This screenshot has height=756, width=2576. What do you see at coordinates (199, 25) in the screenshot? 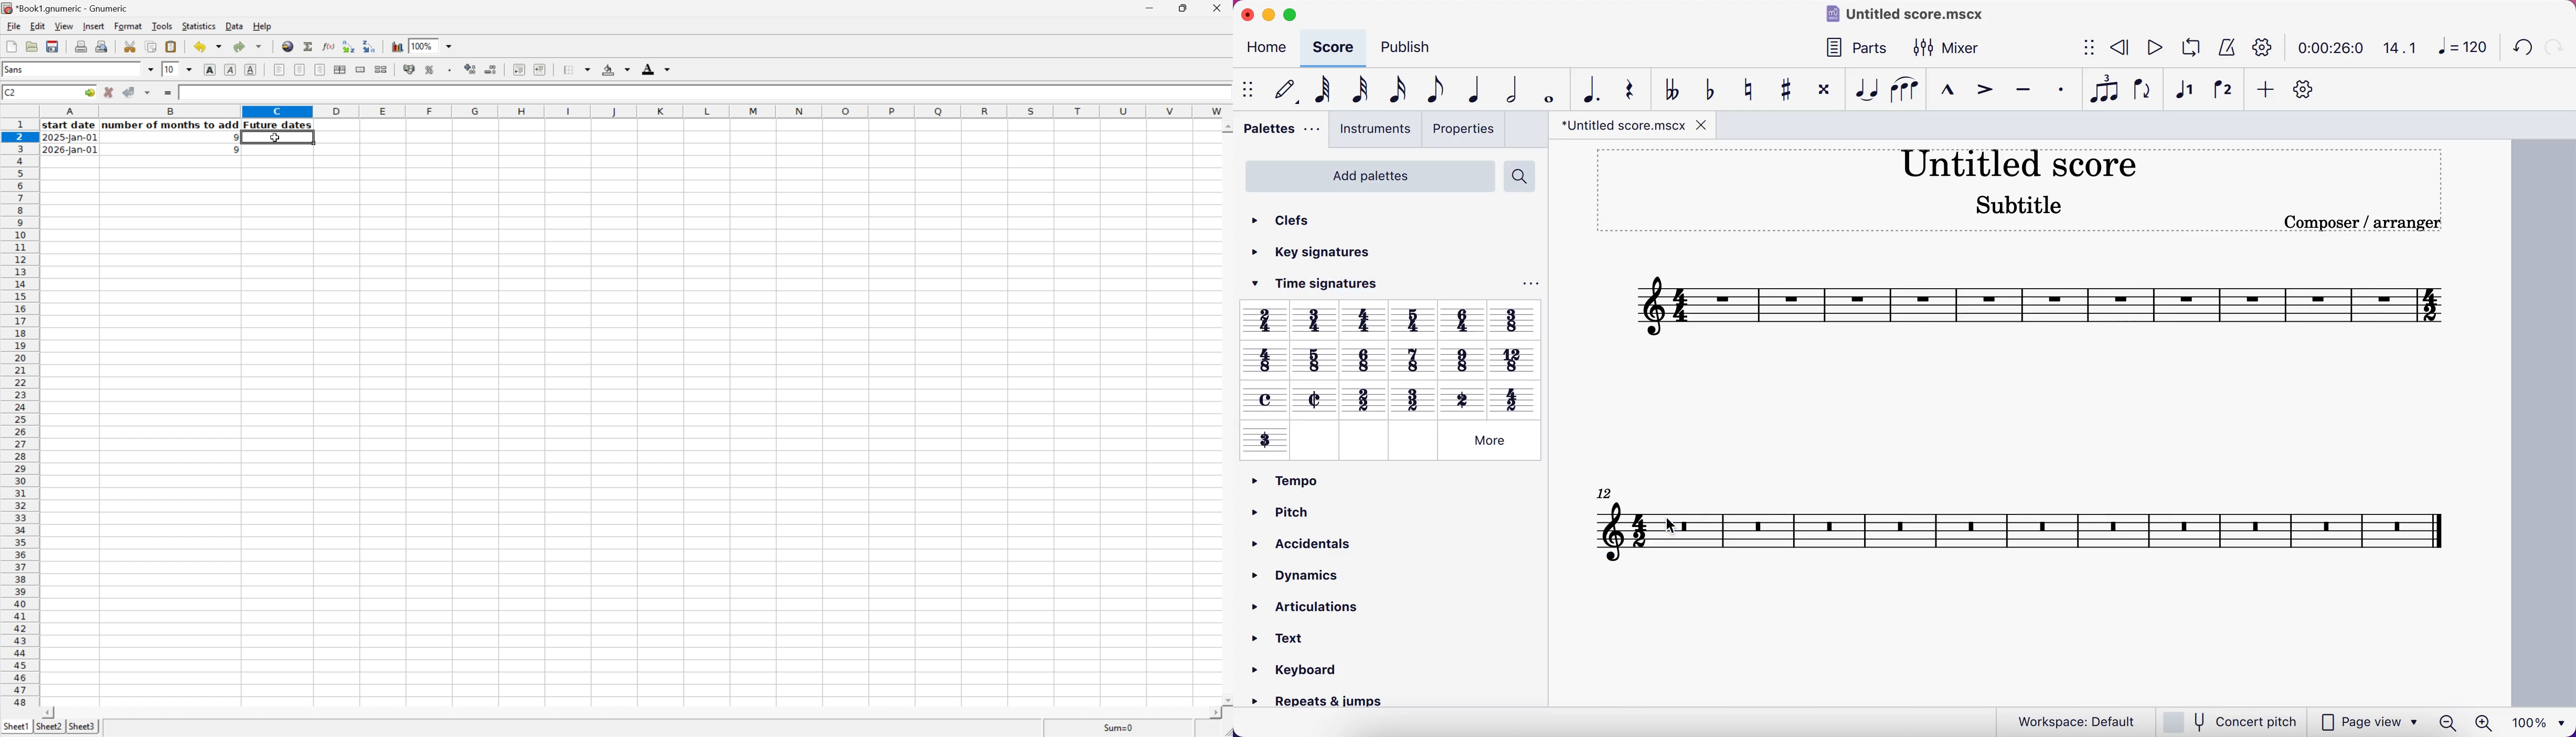
I see `Statistics` at bounding box center [199, 25].